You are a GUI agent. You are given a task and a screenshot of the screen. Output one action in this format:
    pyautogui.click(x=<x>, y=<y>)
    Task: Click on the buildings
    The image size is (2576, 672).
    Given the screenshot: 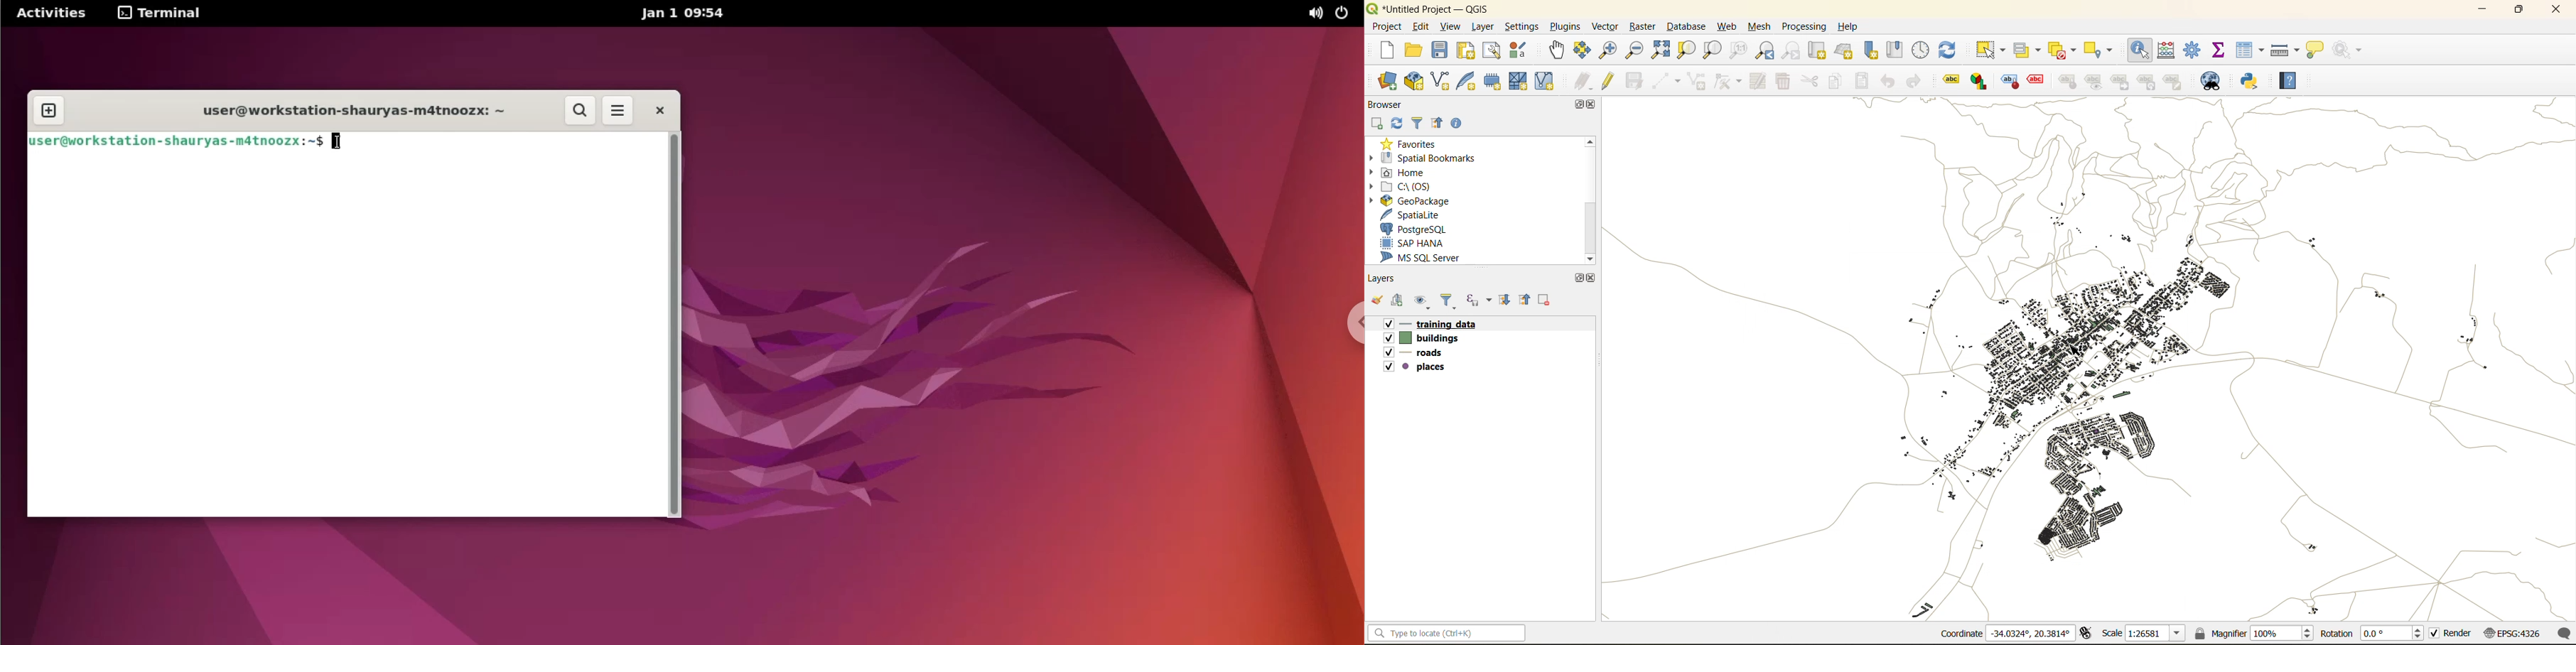 What is the action you would take?
    pyautogui.click(x=1428, y=338)
    